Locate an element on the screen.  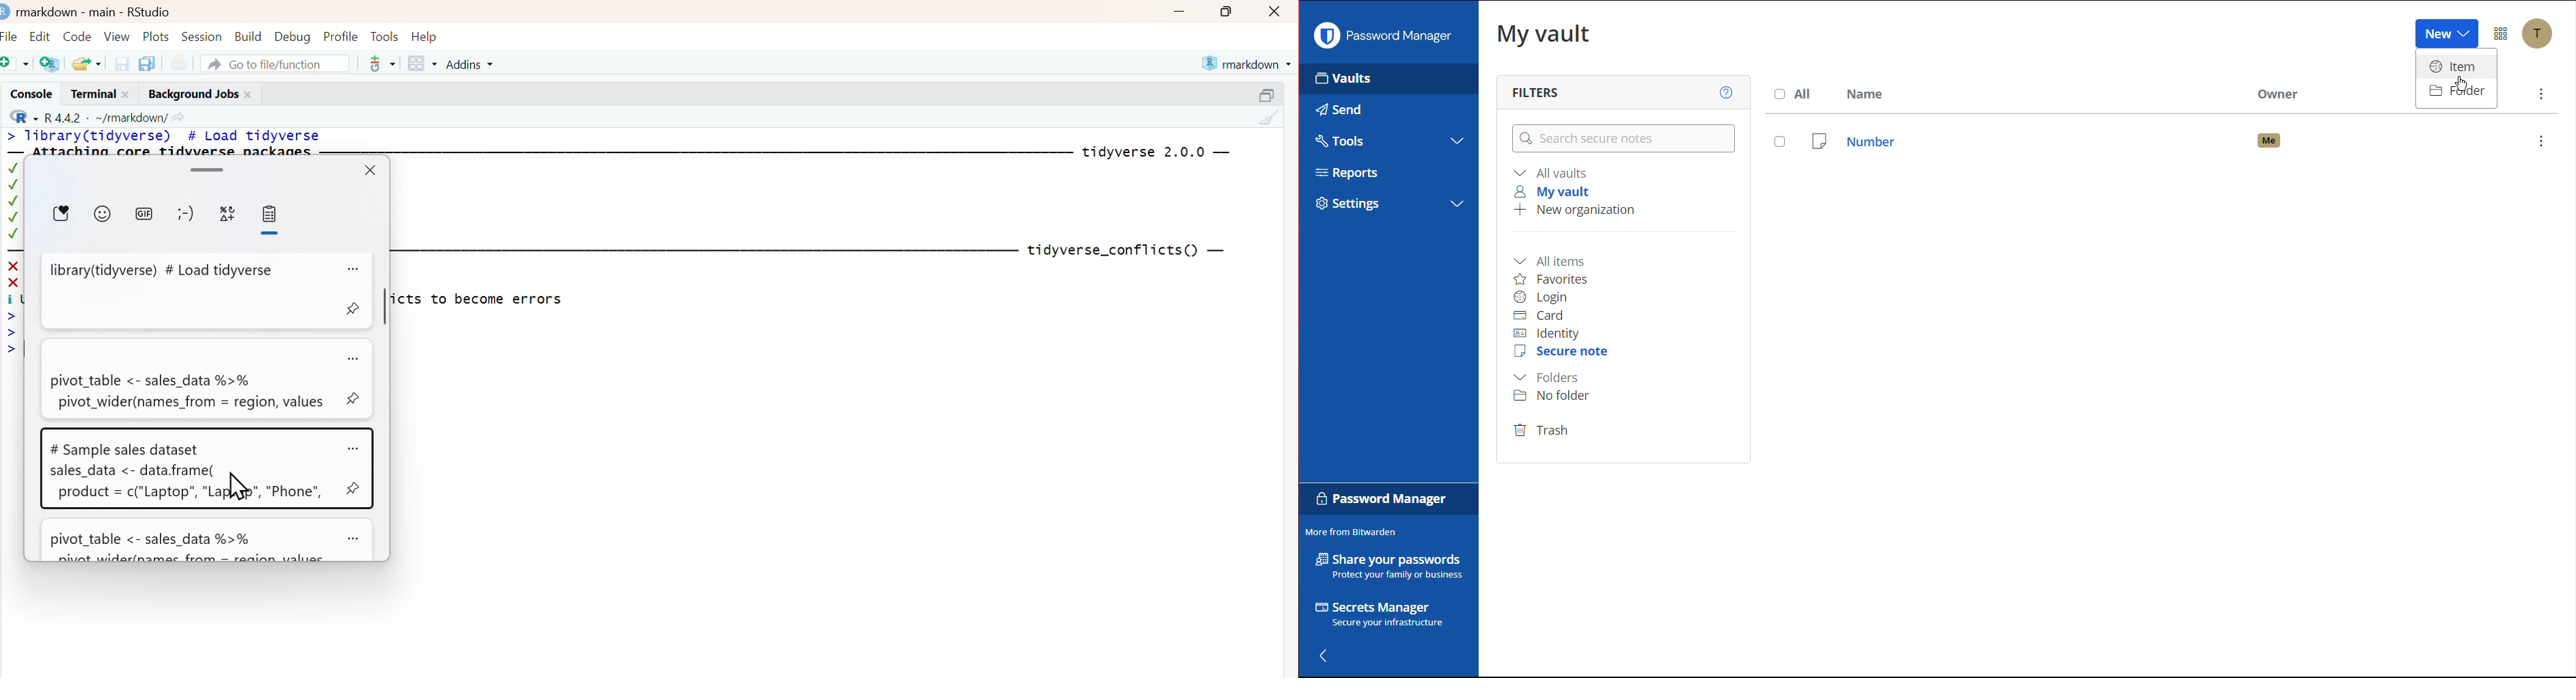
library(tidyverse) # Load tidyverse is located at coordinates (173, 137).